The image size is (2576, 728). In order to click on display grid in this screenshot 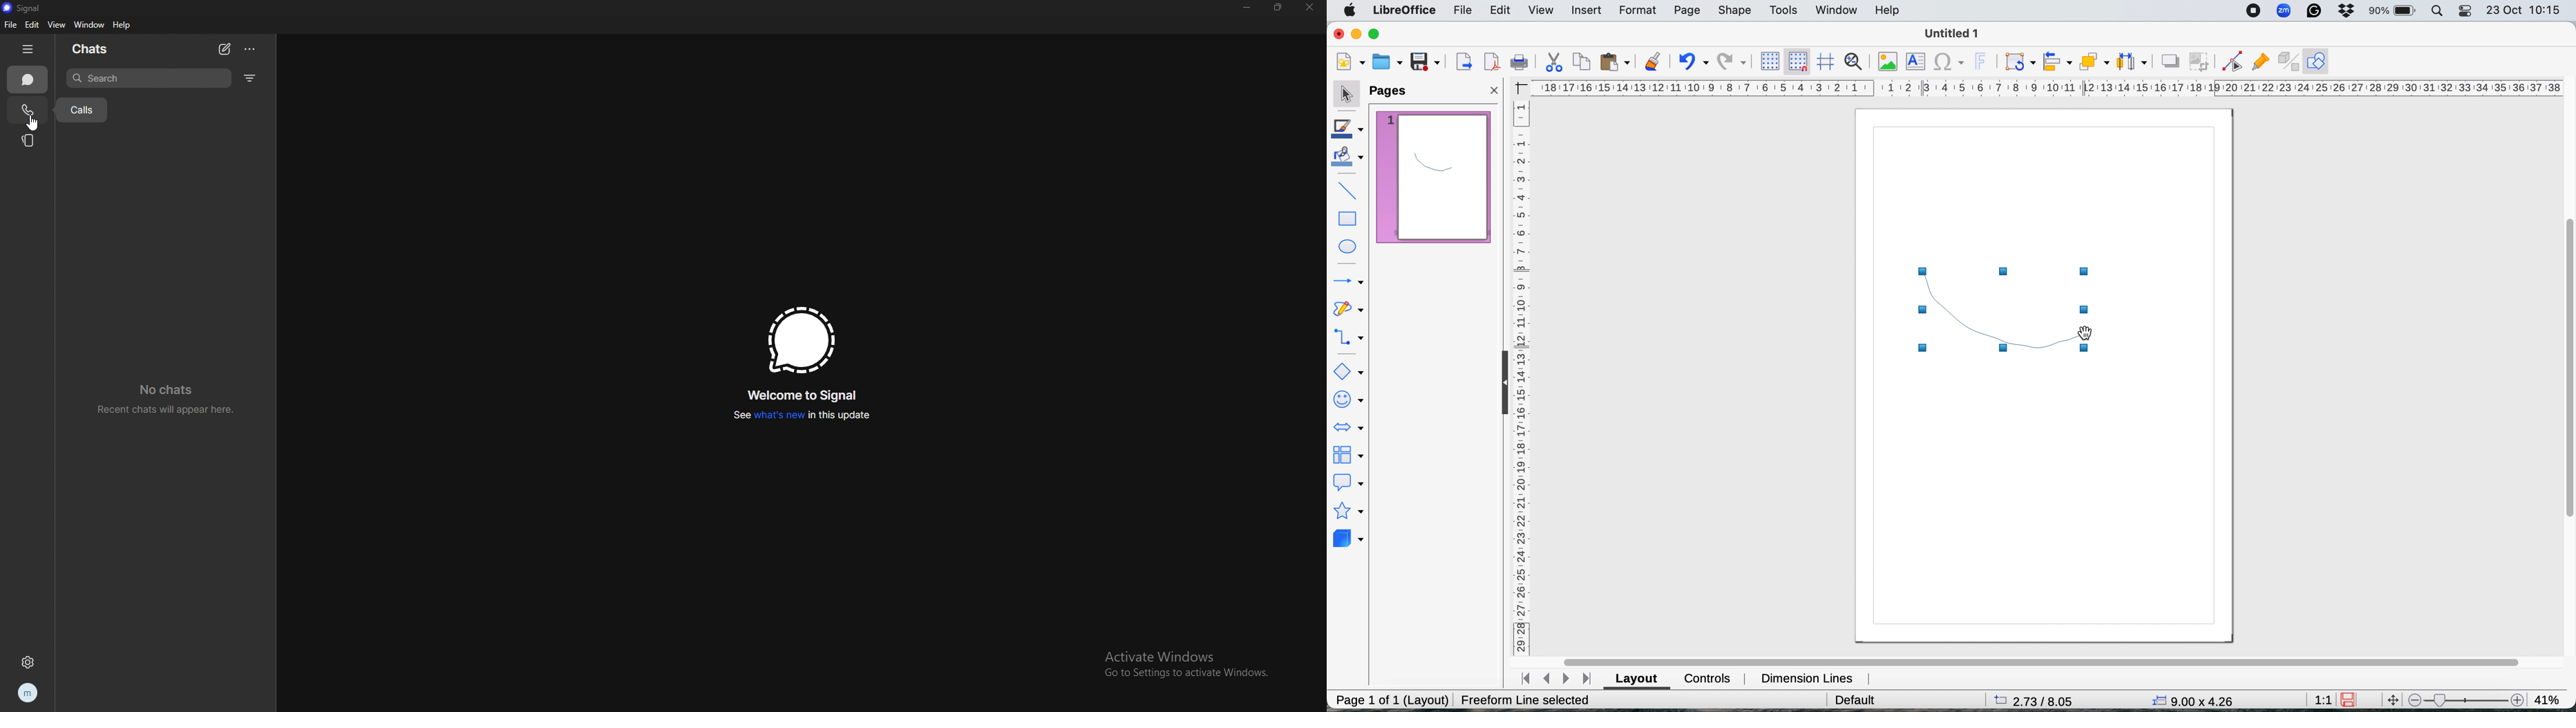, I will do `click(1773, 60)`.